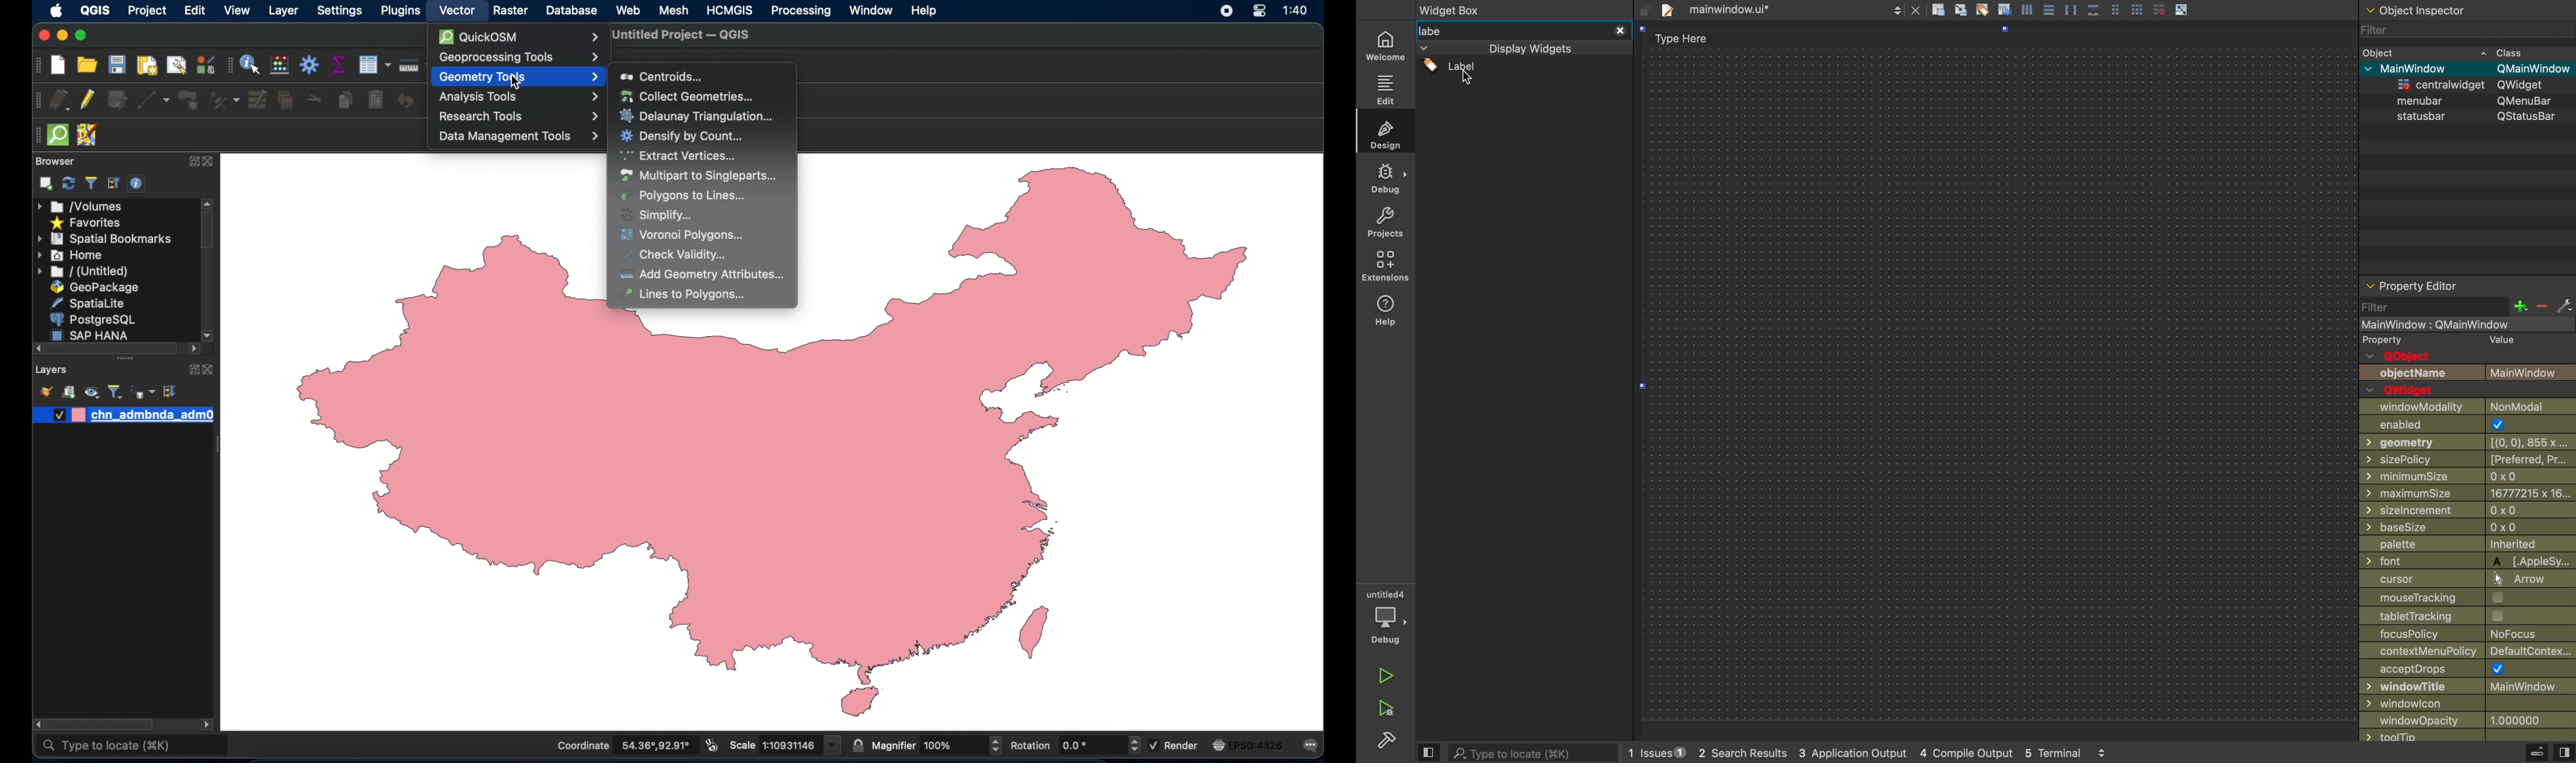 This screenshot has width=2576, height=784. Describe the element at coordinates (682, 137) in the screenshot. I see `densify by count` at that location.